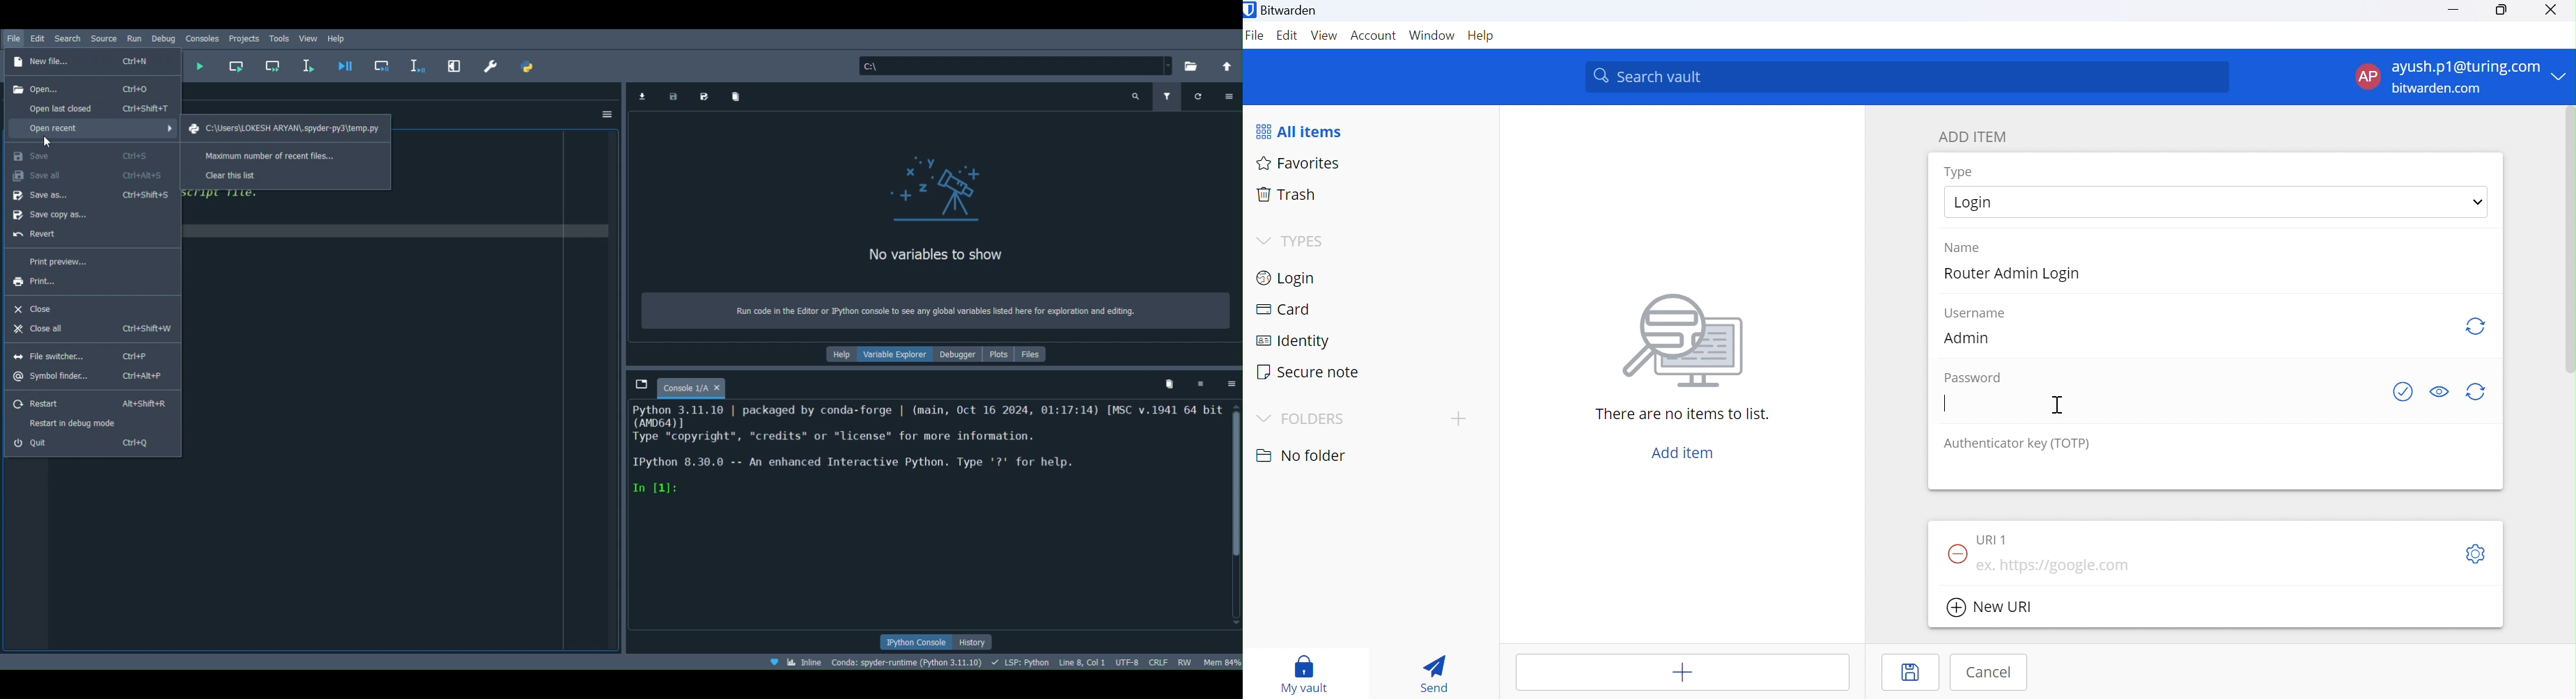  I want to click on IPython console, so click(914, 641).